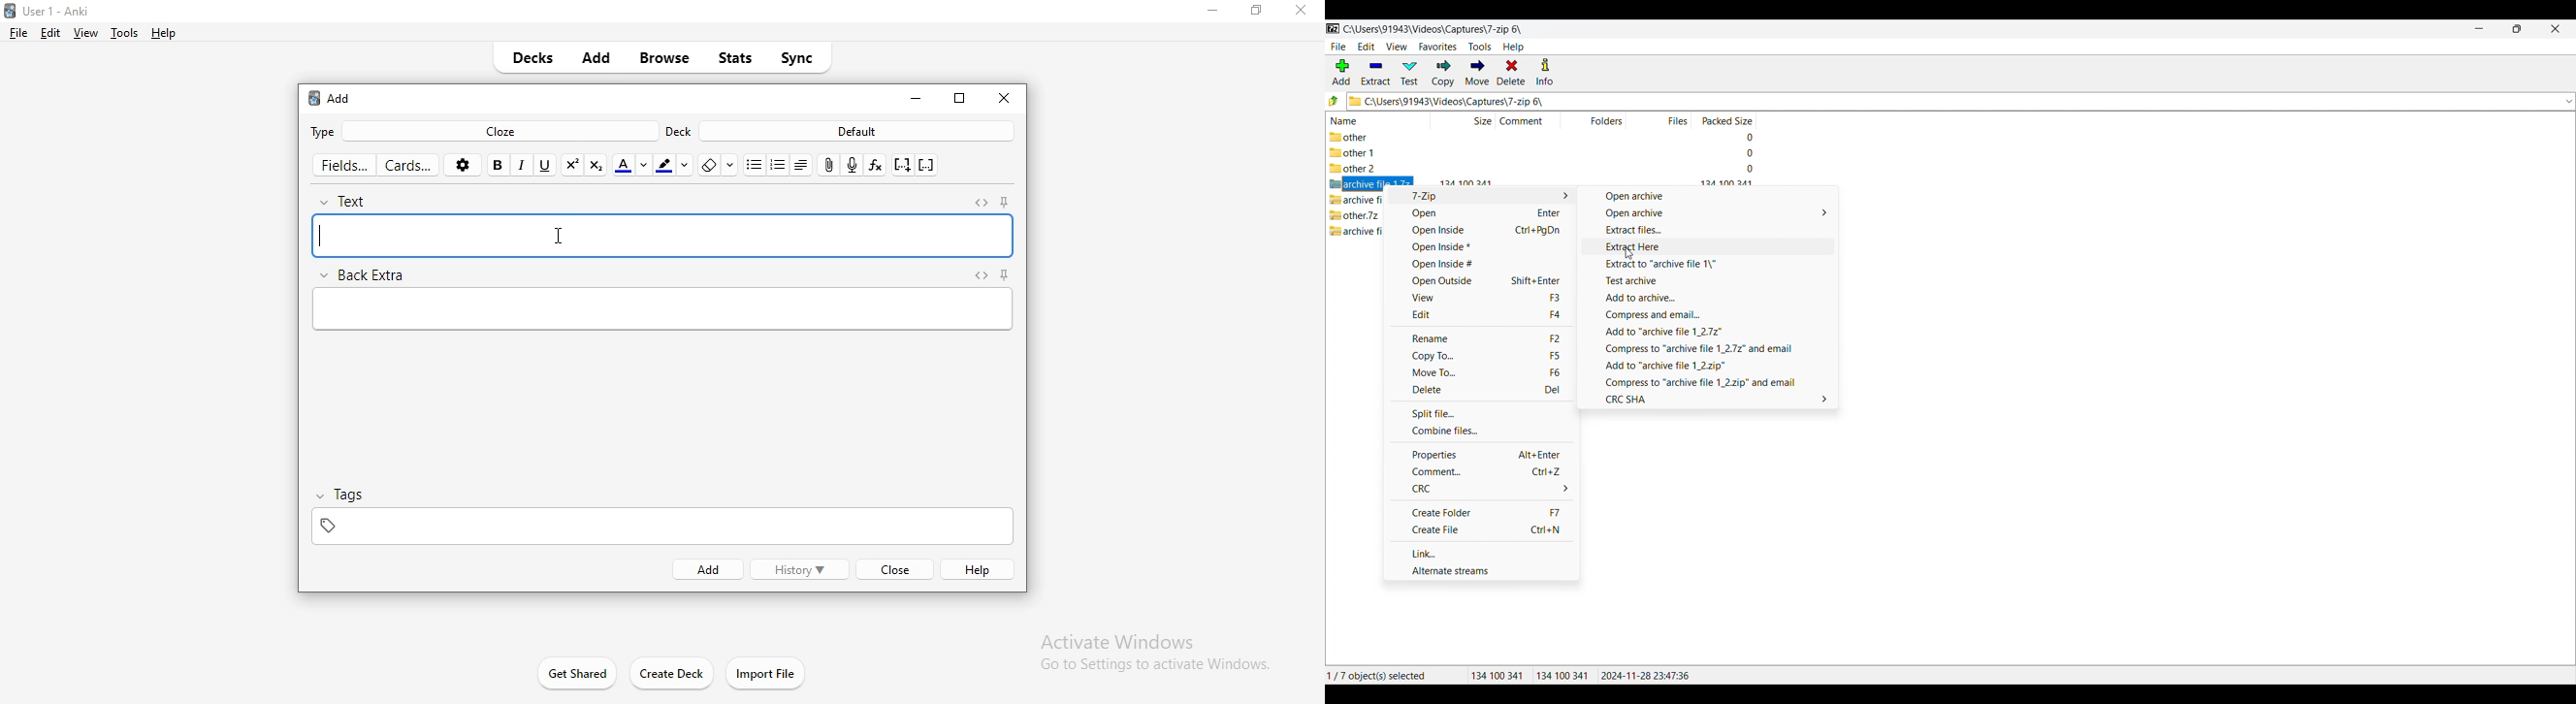  Describe the element at coordinates (858, 132) in the screenshot. I see `default` at that location.